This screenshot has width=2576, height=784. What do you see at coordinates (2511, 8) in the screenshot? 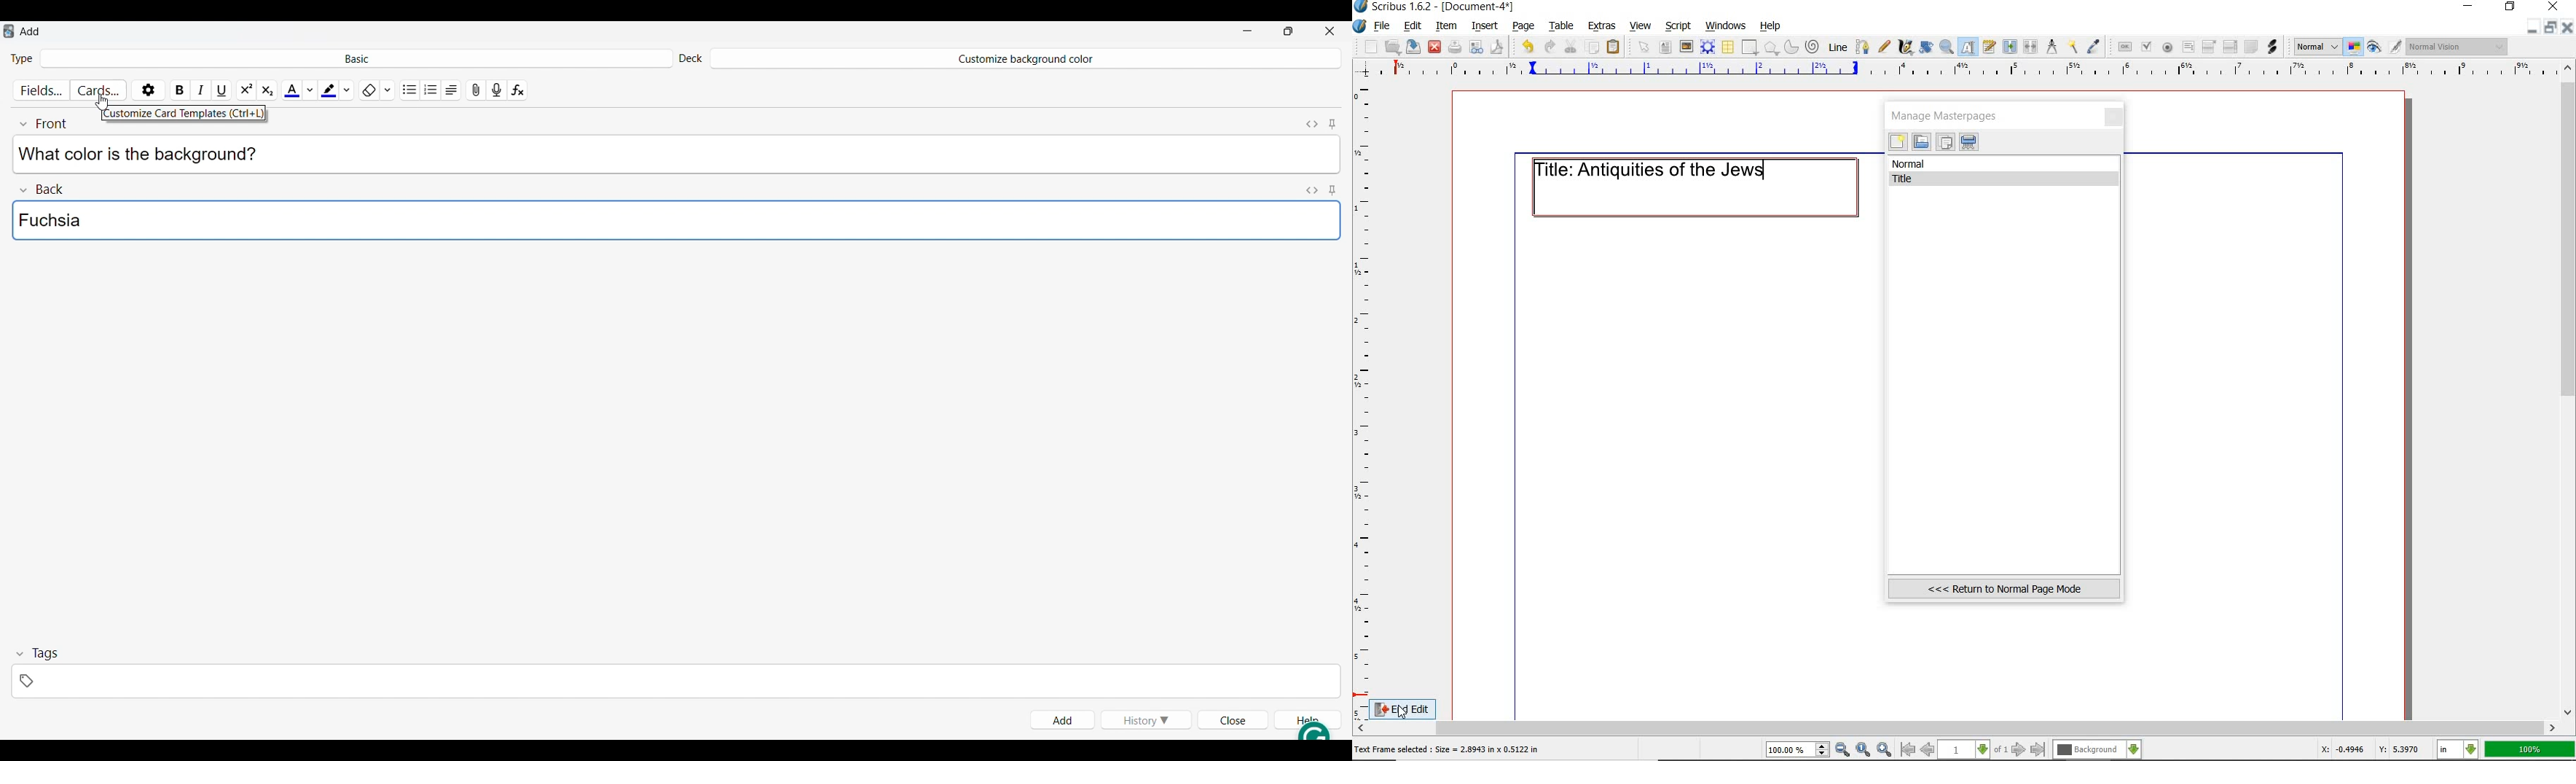
I see `restore` at bounding box center [2511, 8].